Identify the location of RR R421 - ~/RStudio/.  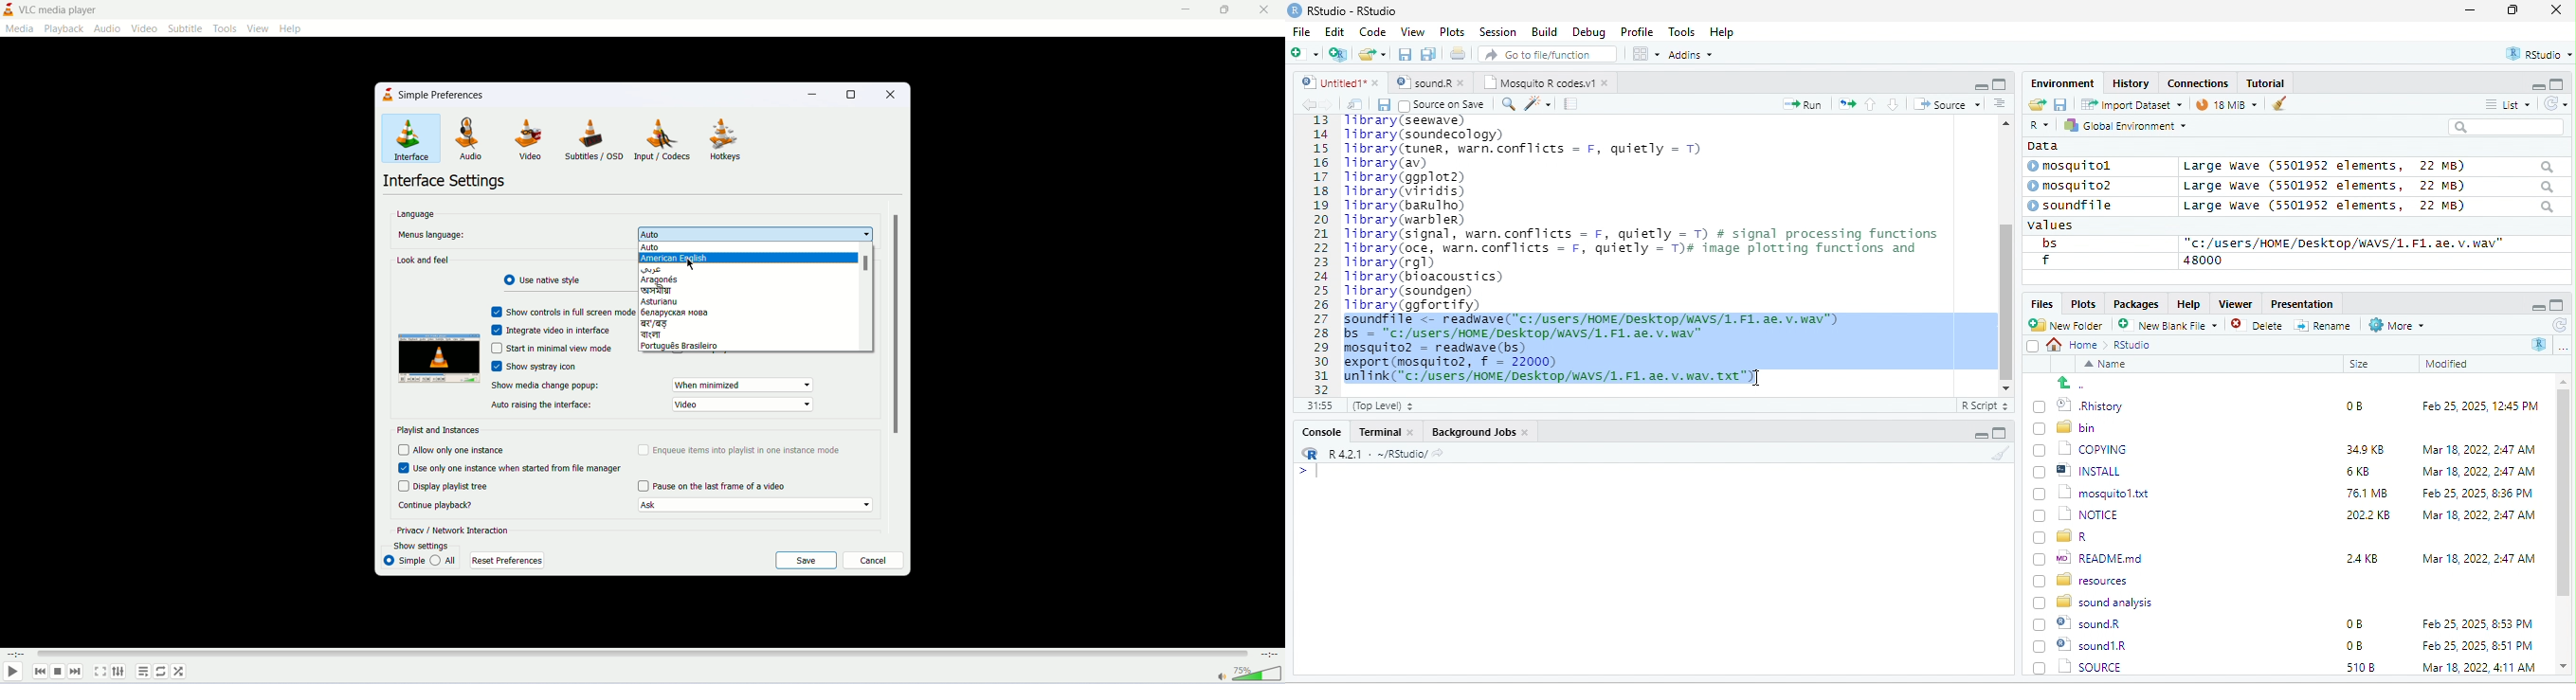
(1368, 456).